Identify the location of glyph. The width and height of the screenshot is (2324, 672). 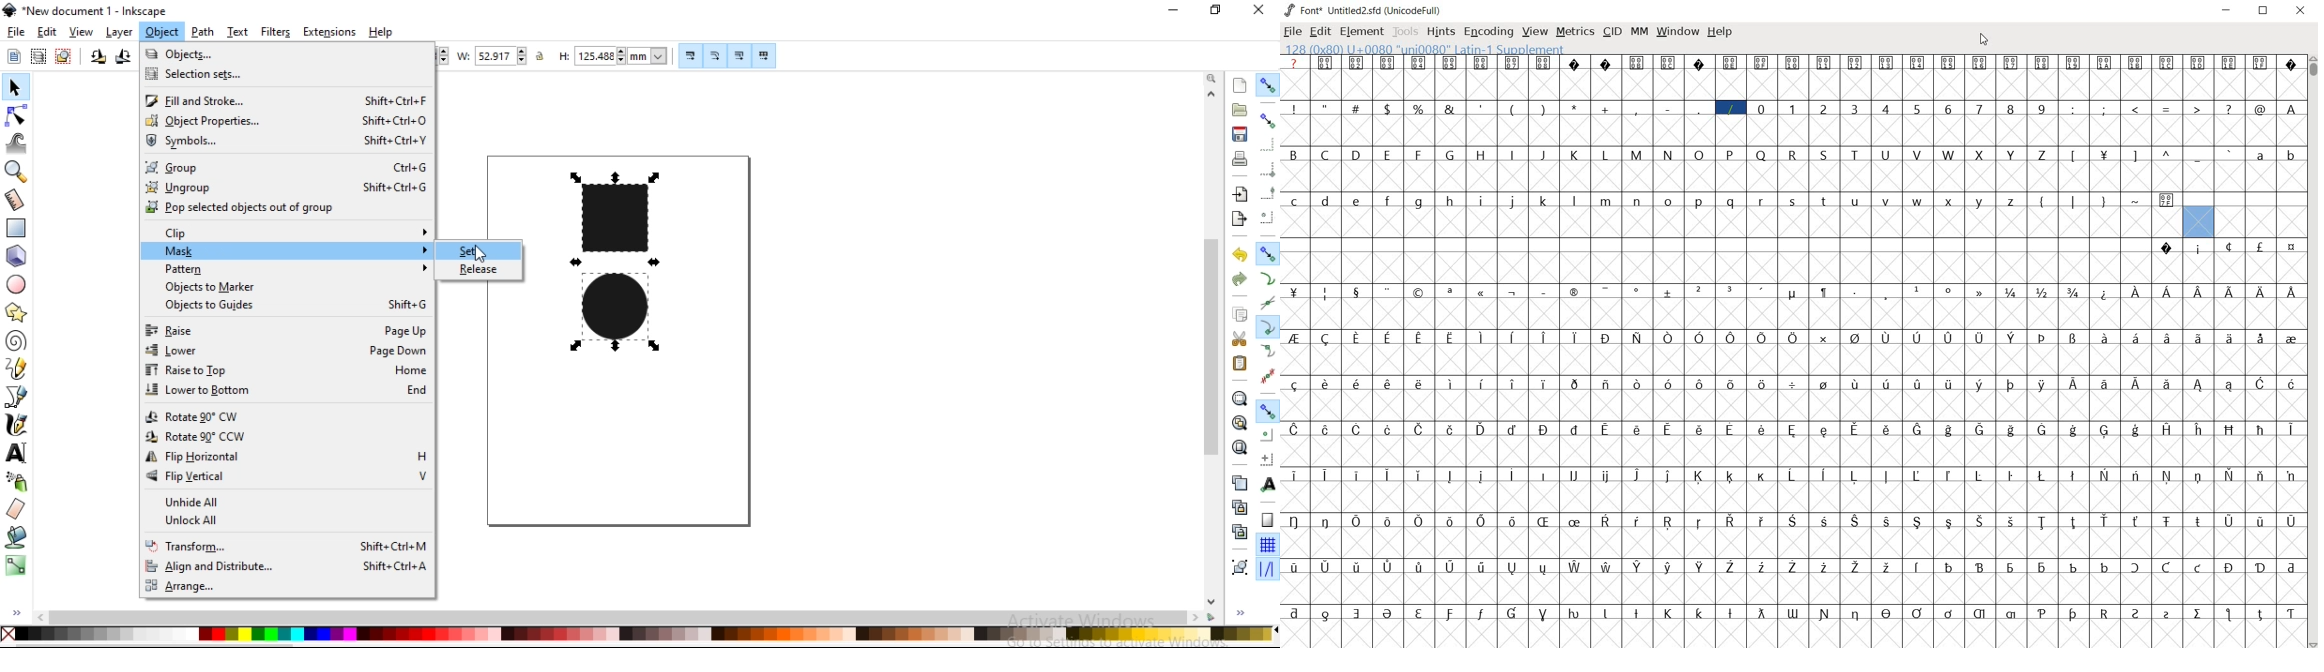
(1826, 202).